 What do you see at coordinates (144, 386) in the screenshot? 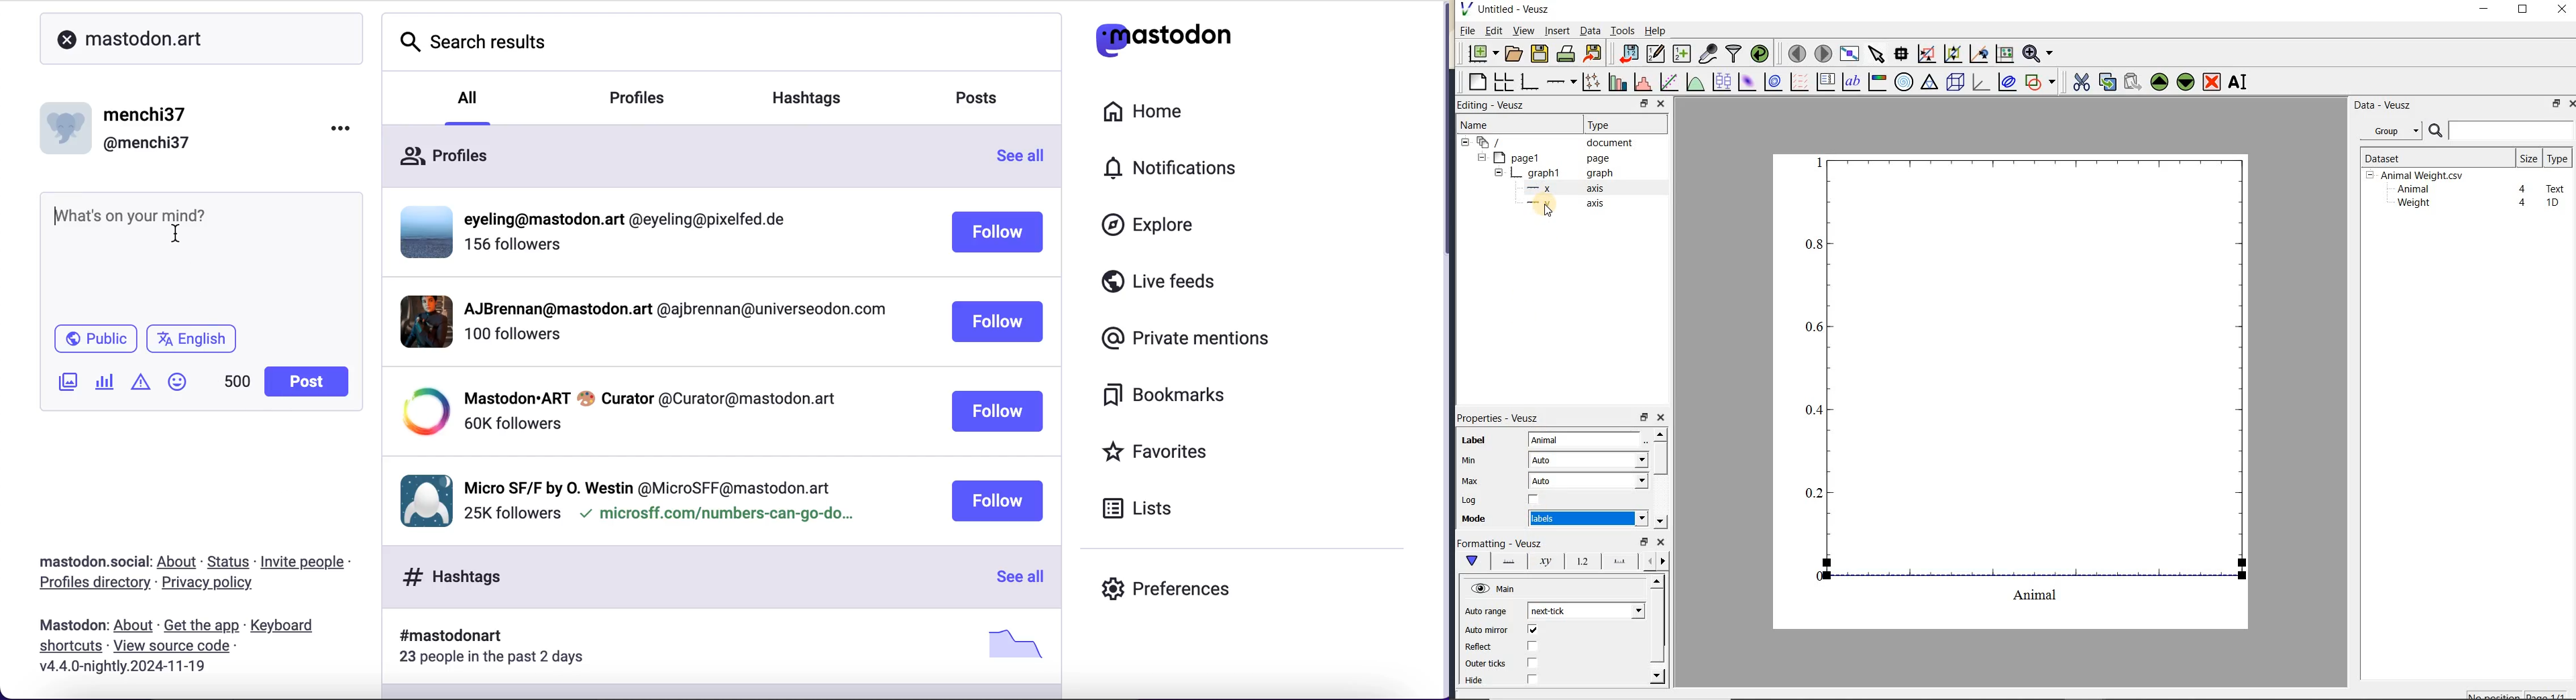
I see `add warning` at bounding box center [144, 386].